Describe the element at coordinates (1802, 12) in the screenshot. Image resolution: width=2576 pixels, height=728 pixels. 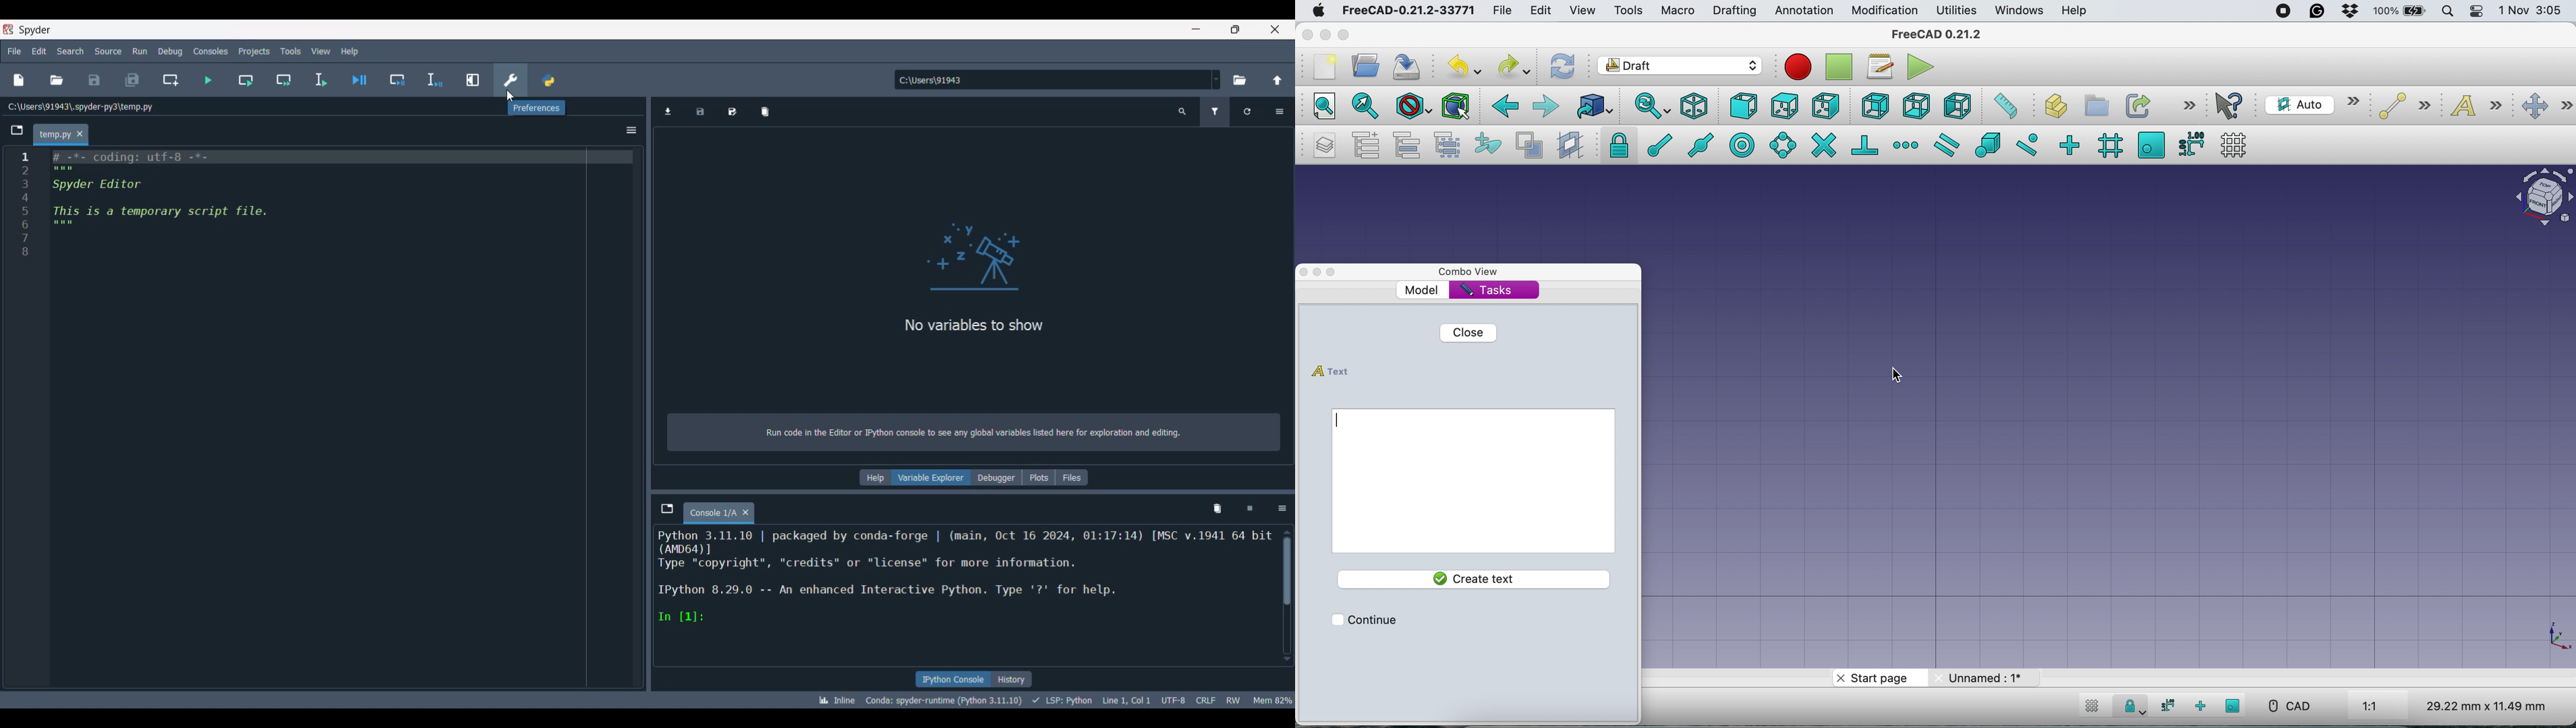
I see `annotation` at that location.